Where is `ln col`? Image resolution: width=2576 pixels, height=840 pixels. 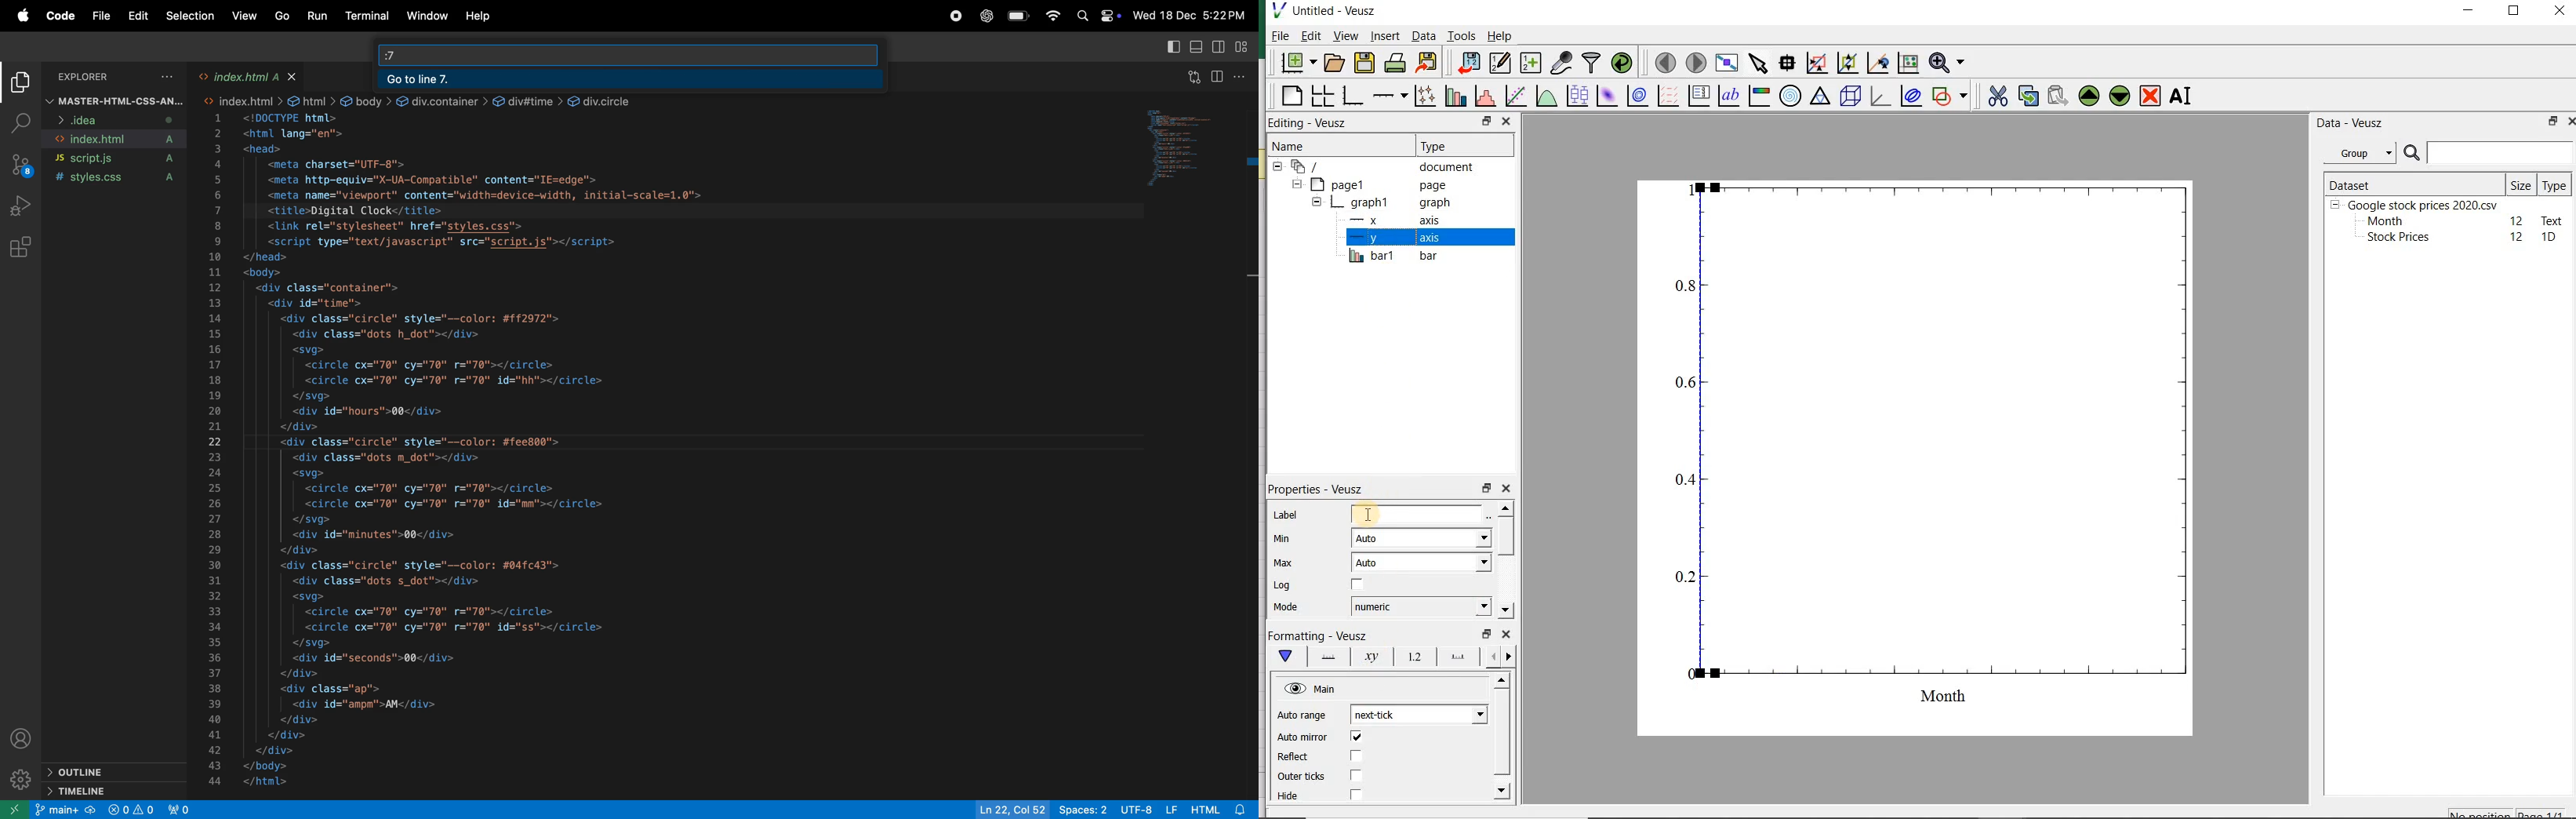
ln col is located at coordinates (1010, 809).